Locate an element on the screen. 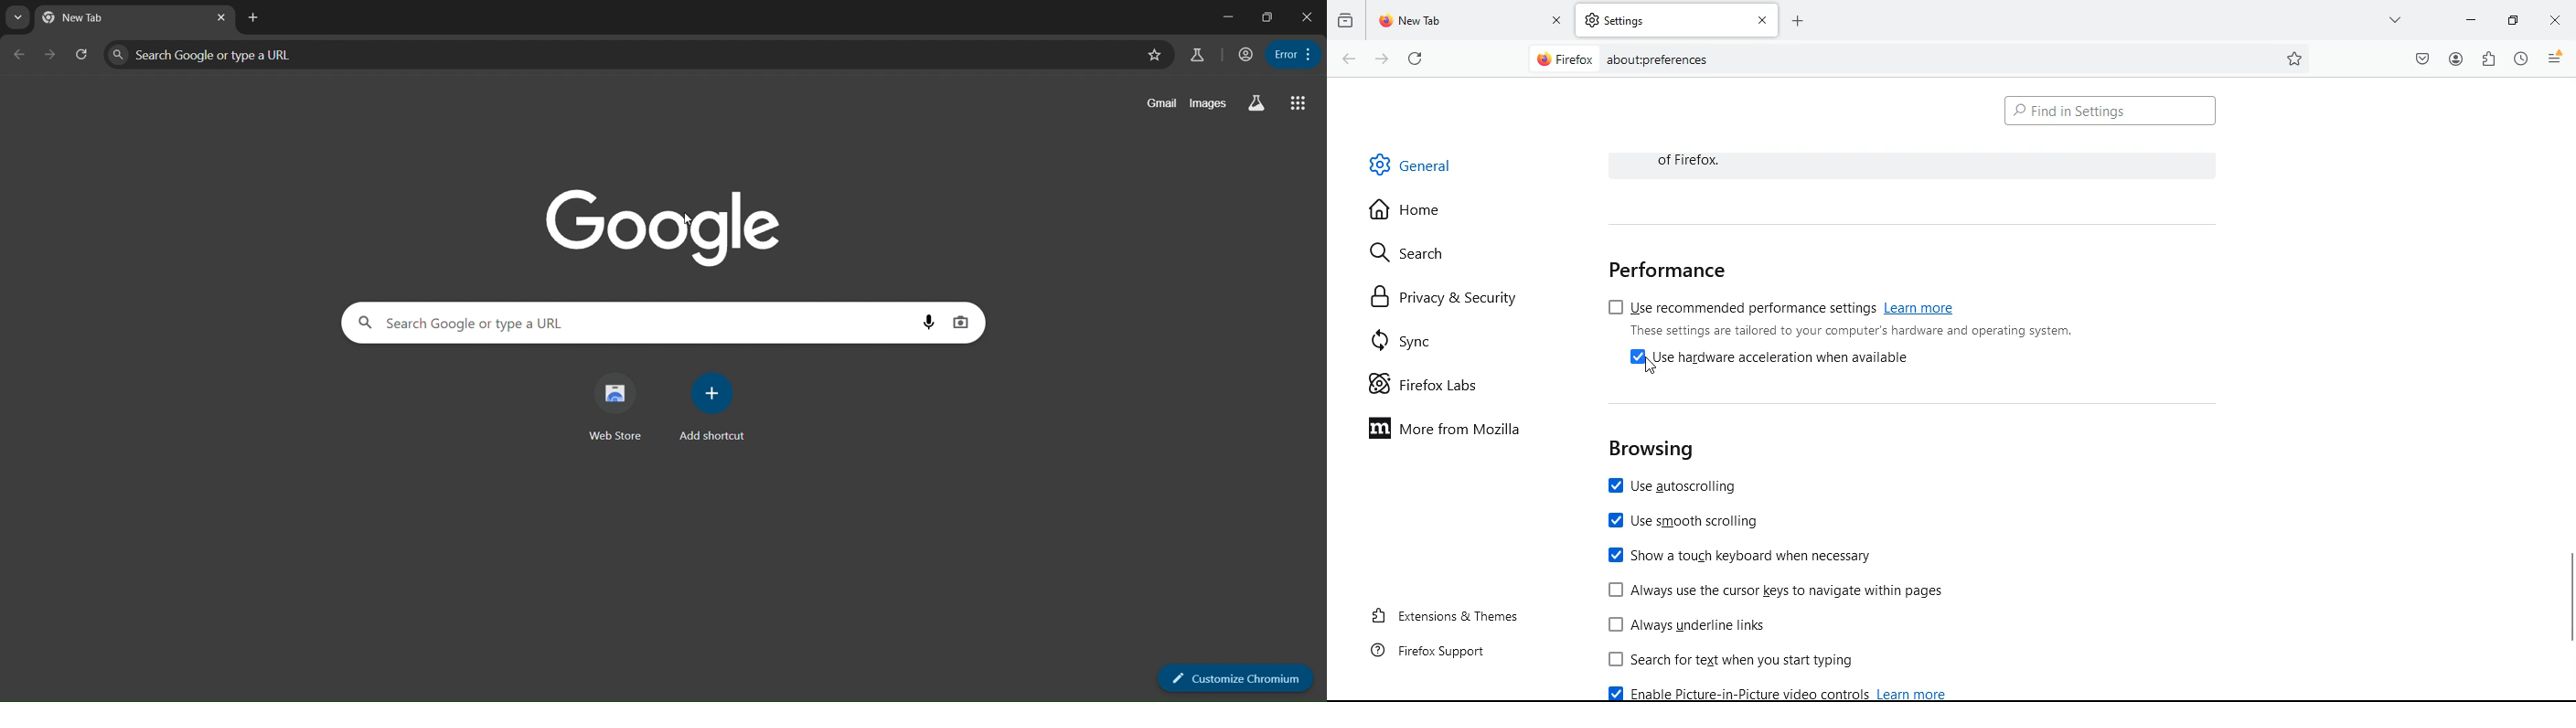 The image size is (2576, 728). Vertical scroll bar is located at coordinates (2567, 601).